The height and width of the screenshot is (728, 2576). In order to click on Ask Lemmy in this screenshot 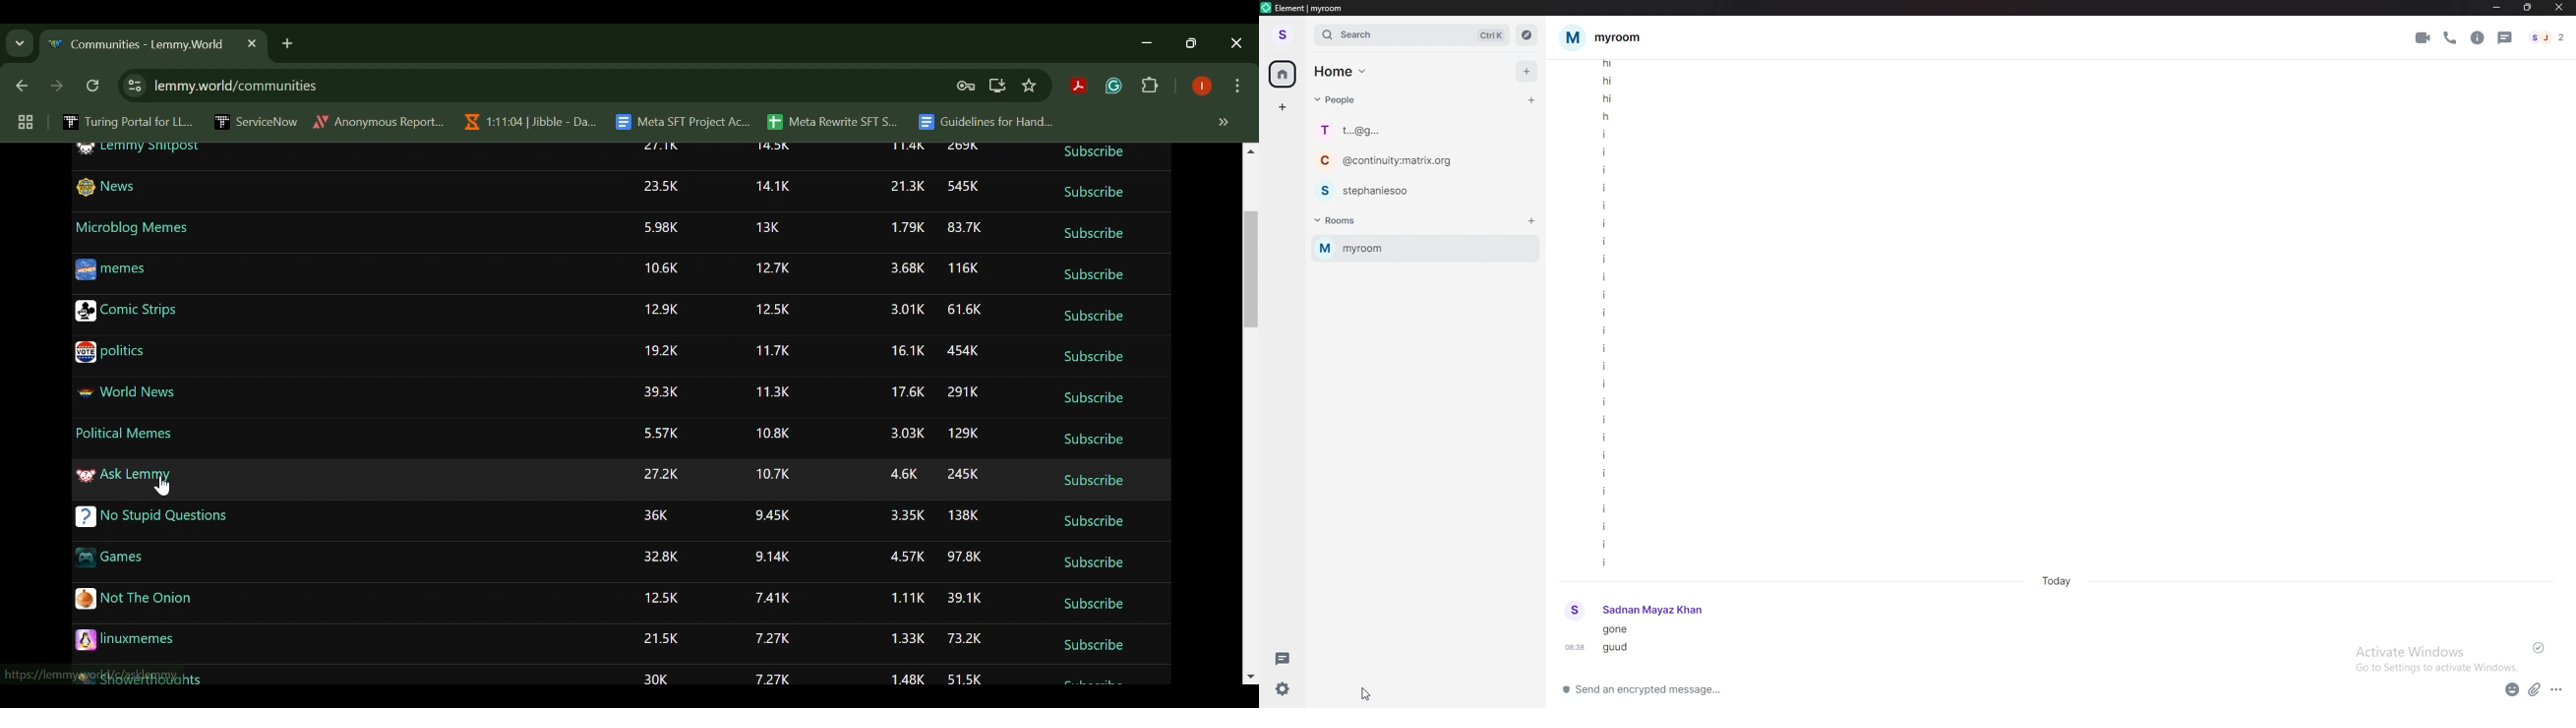, I will do `click(125, 477)`.